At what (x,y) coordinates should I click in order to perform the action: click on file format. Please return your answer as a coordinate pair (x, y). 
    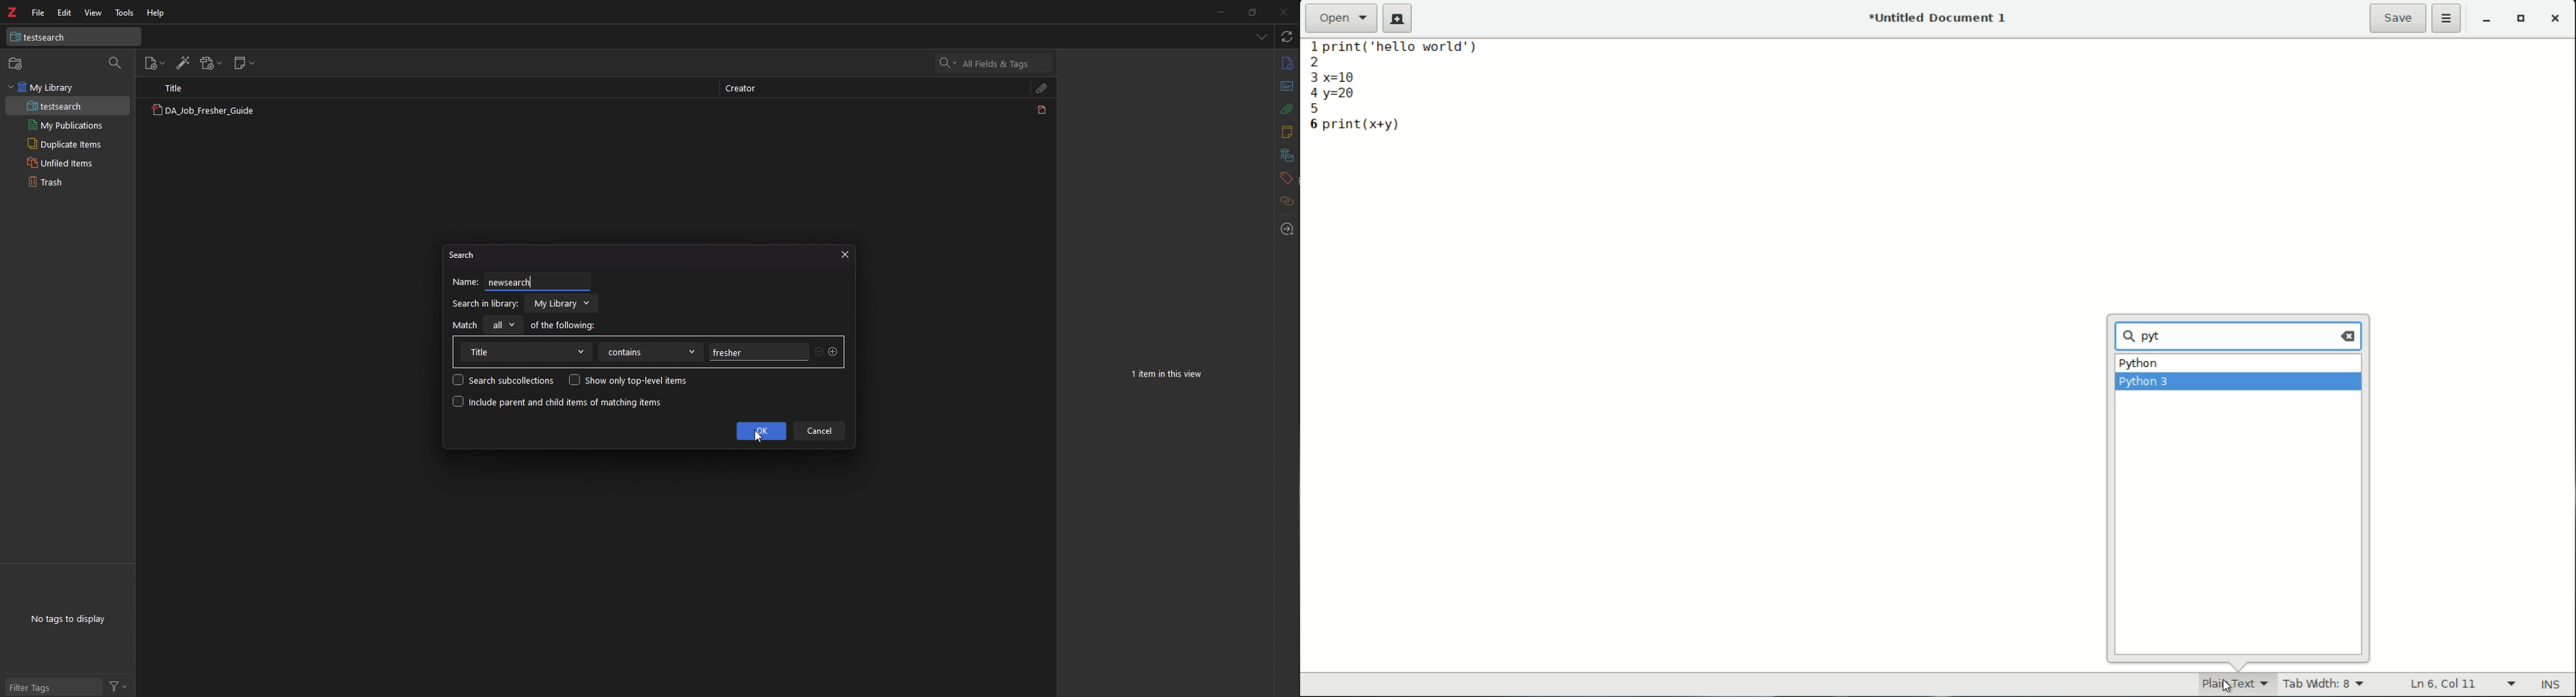
    Looking at the image, I should click on (2225, 683).